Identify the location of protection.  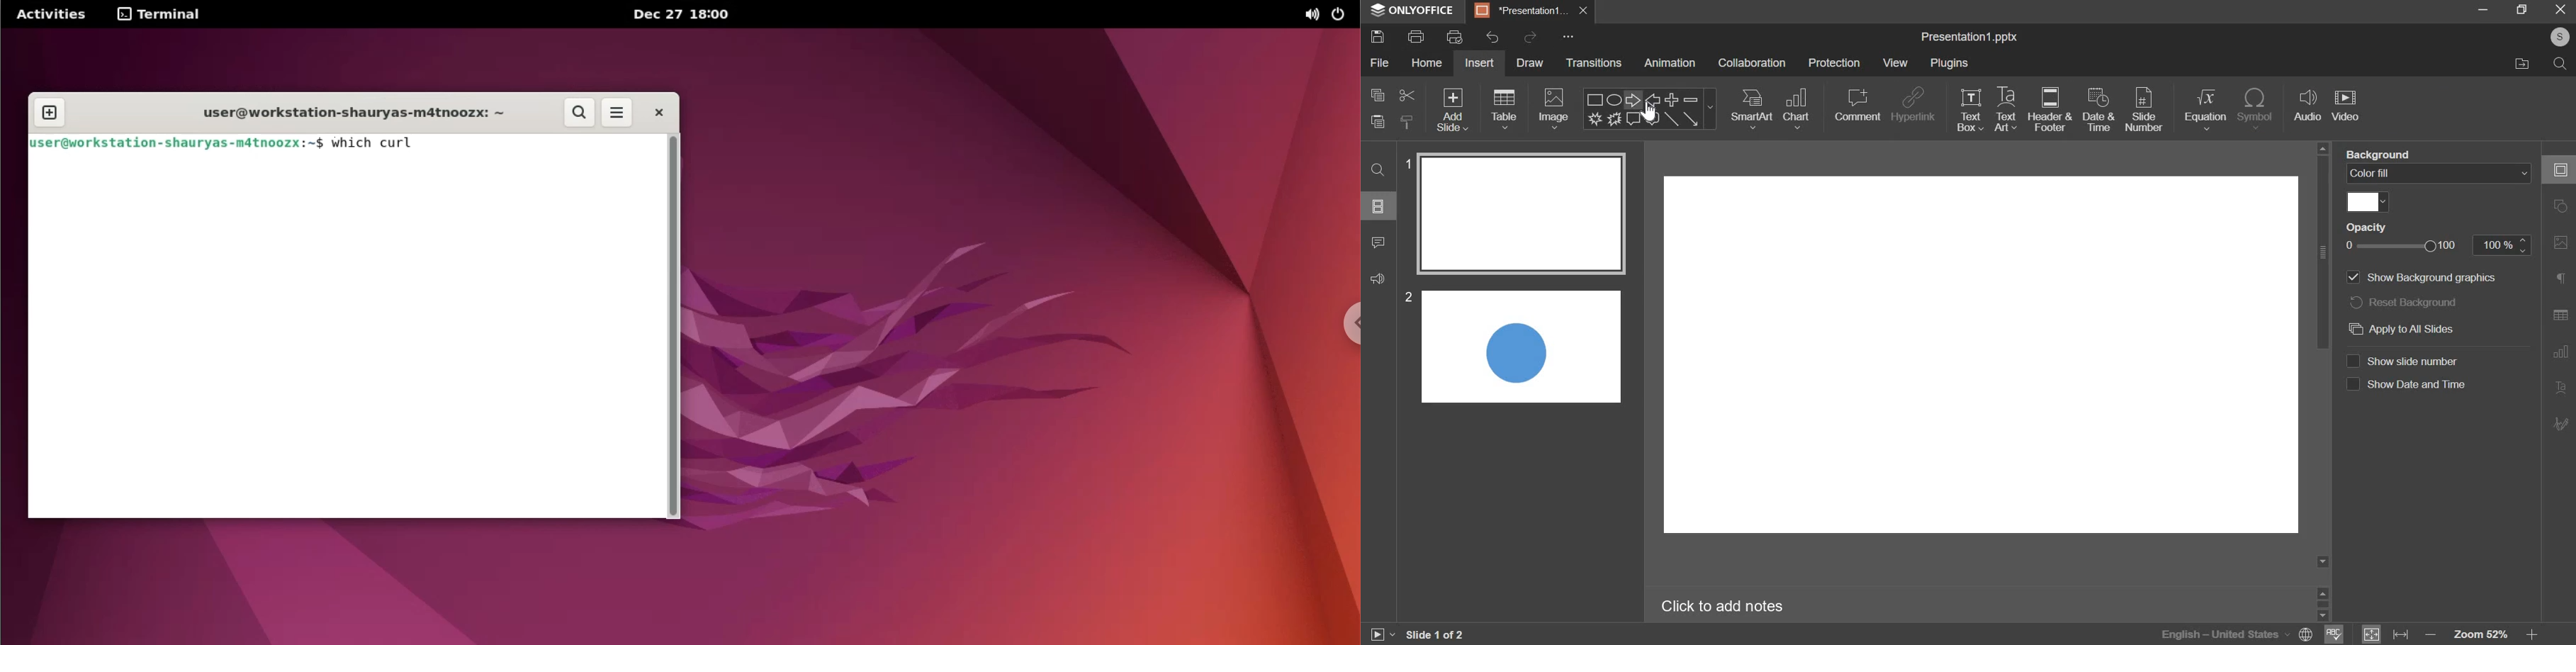
(1834, 64).